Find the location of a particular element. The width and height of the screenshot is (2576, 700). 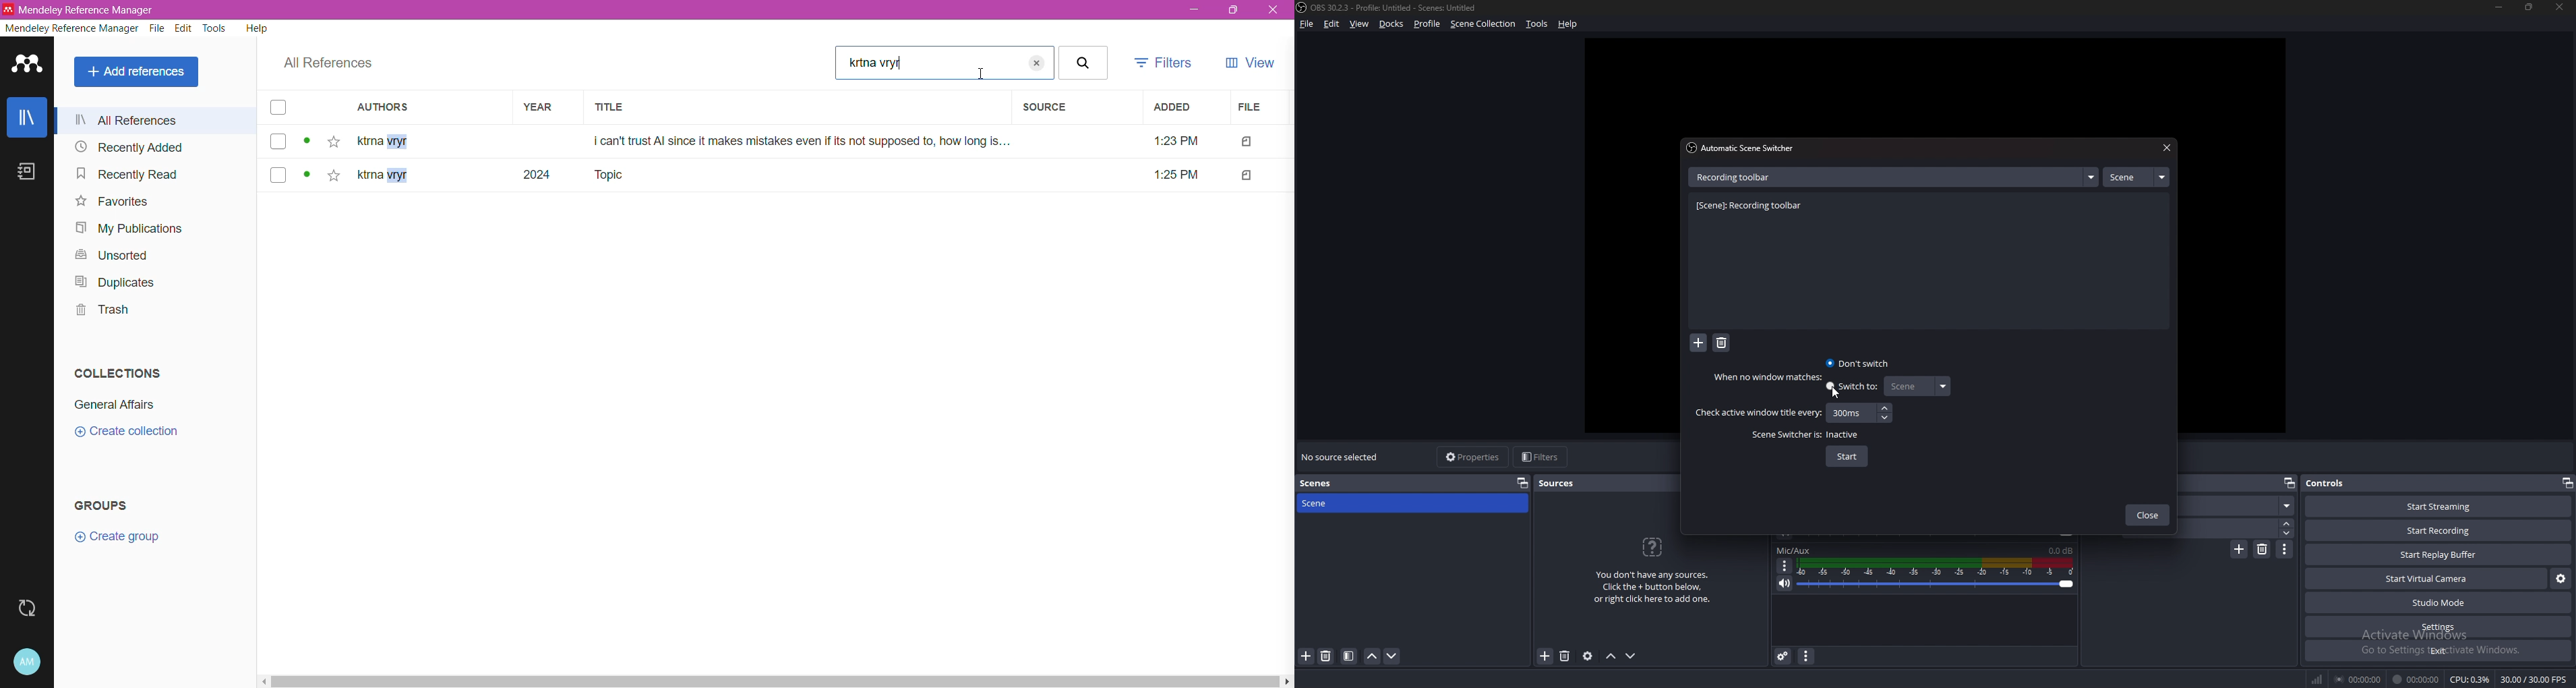

scene collection is located at coordinates (1485, 23).